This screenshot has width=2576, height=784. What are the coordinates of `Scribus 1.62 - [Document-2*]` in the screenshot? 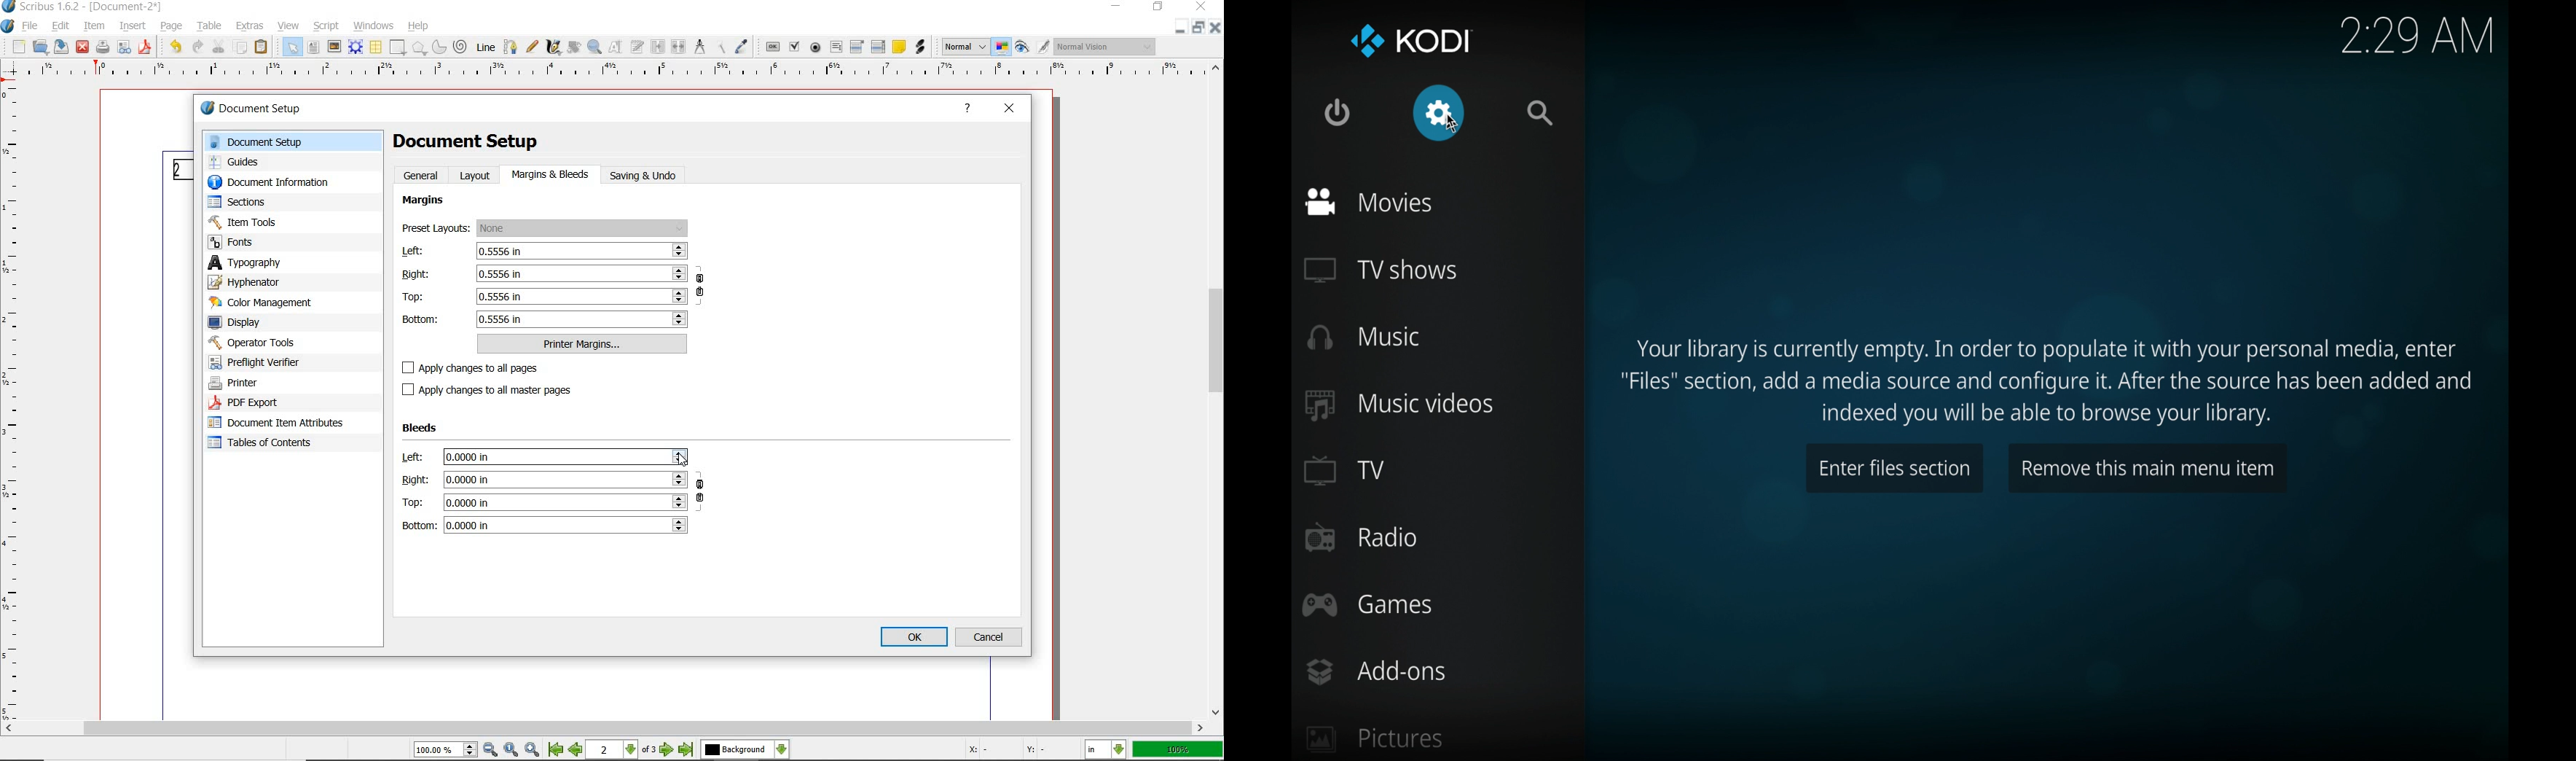 It's located at (84, 7).